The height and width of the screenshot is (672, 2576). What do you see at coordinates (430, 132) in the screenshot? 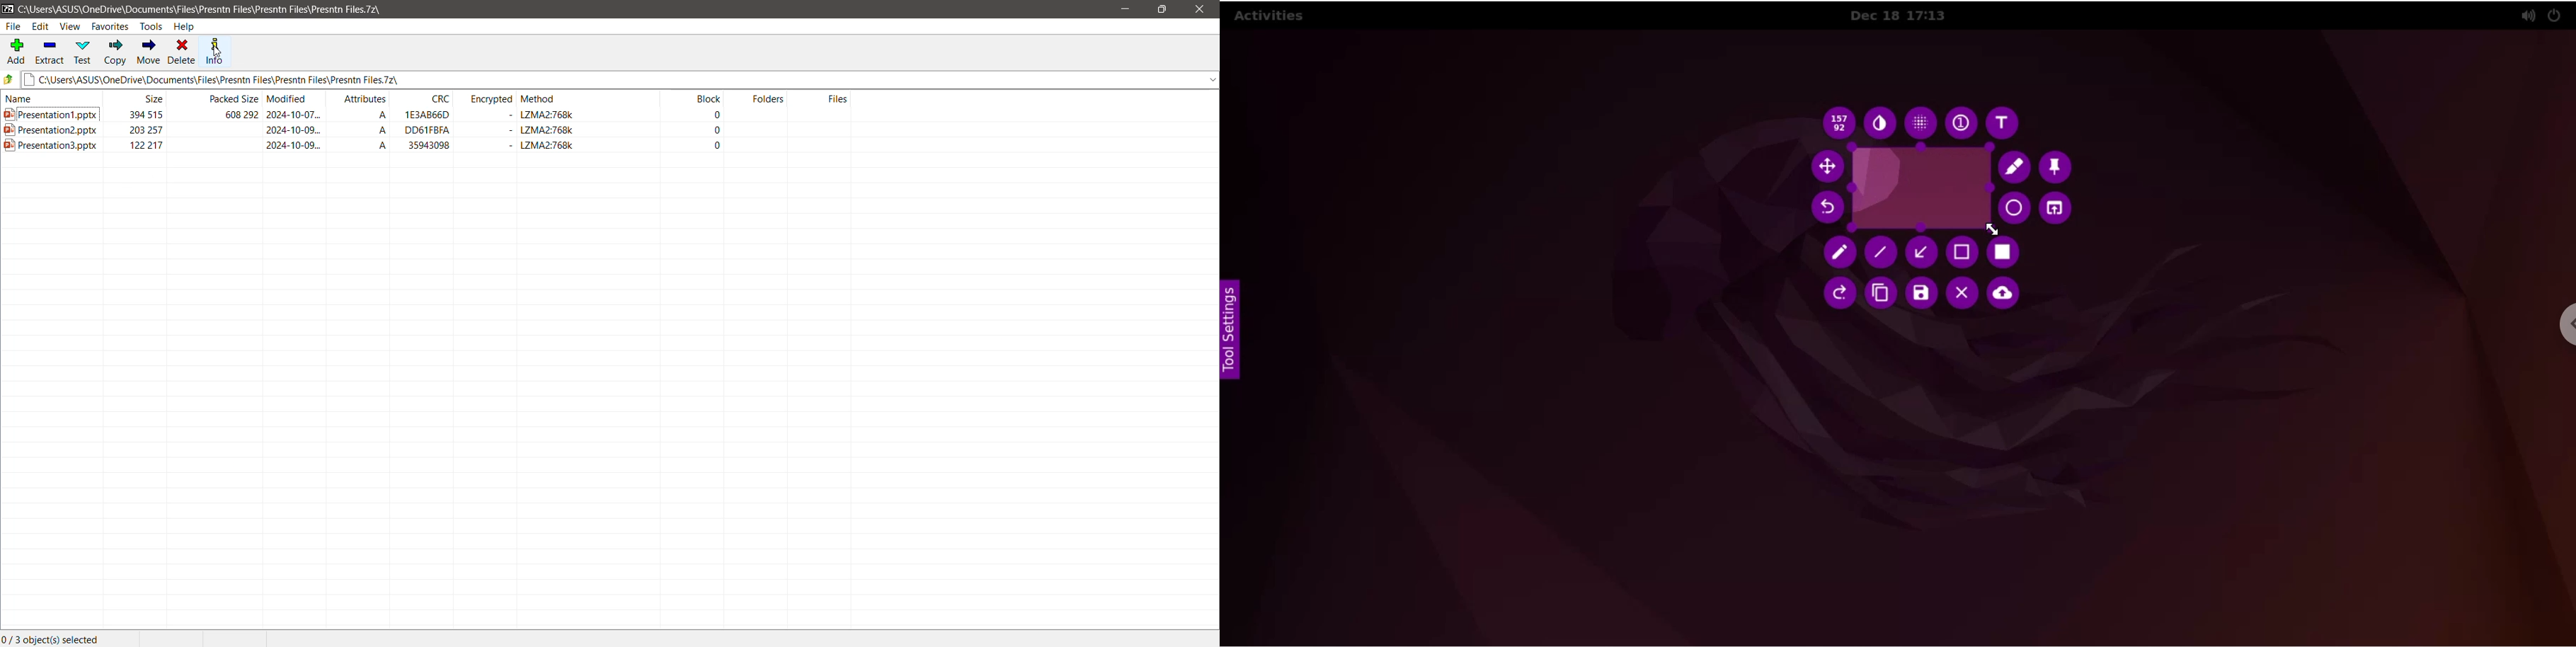
I see `DD61FBFA` at bounding box center [430, 132].